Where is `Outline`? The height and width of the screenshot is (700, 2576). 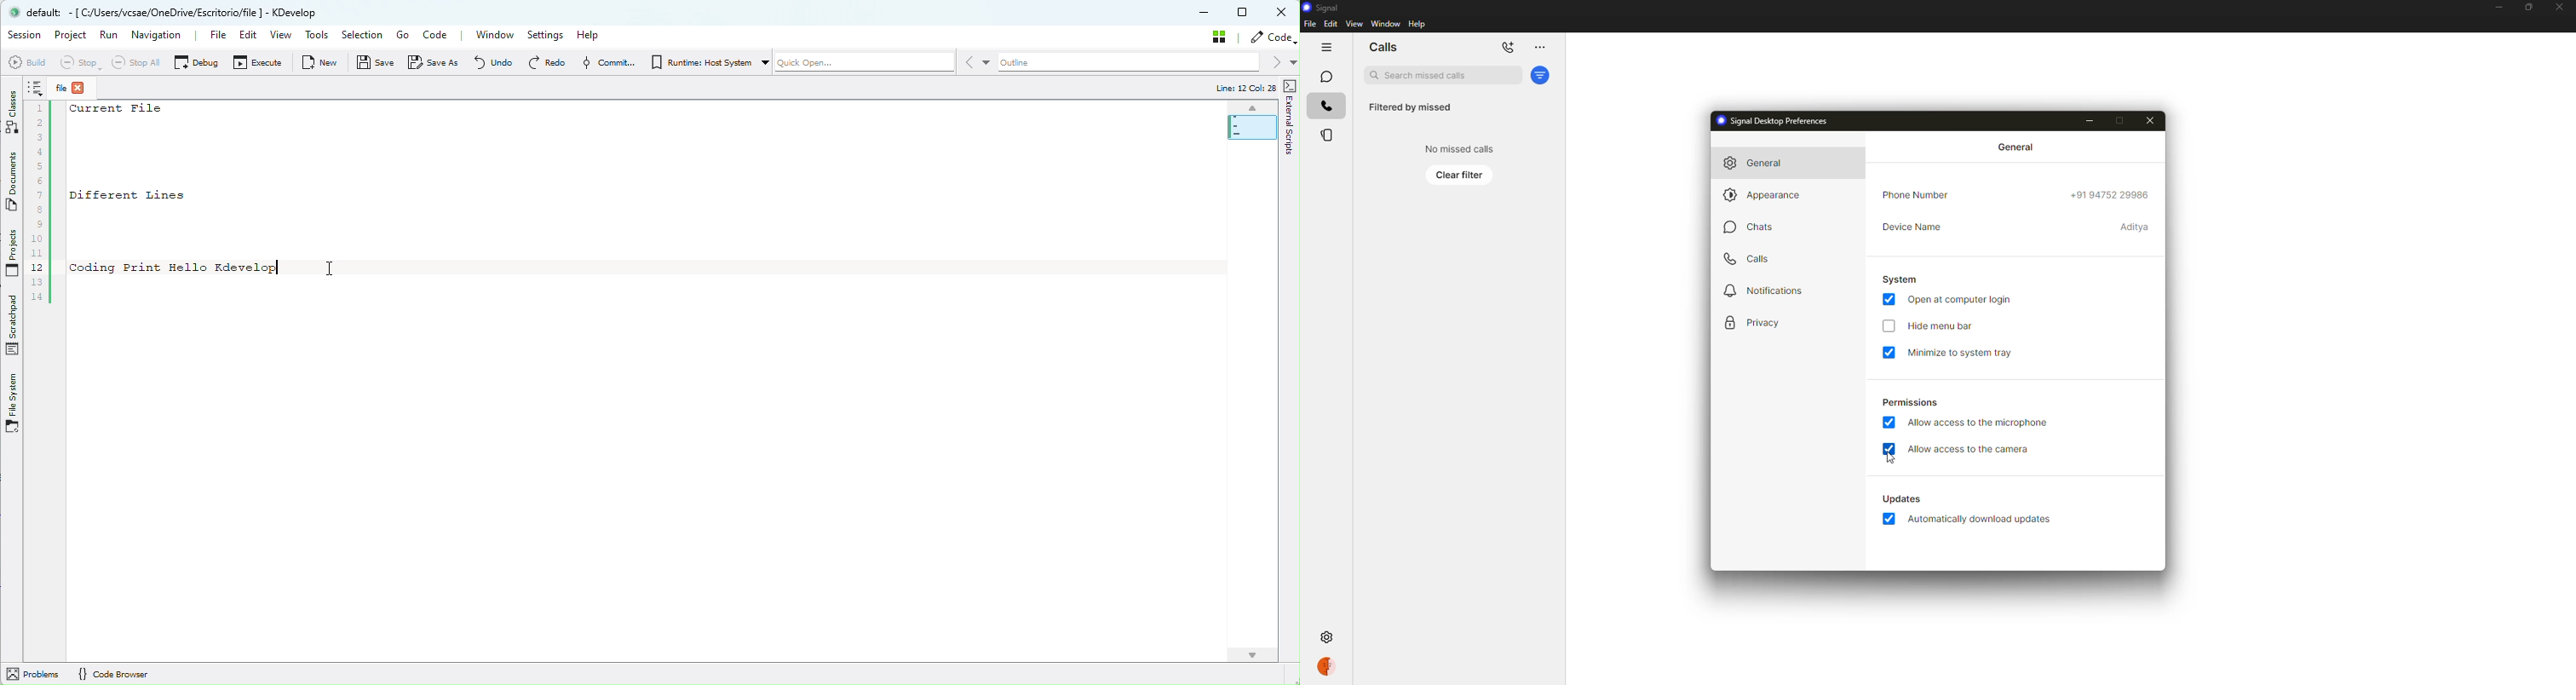 Outline is located at coordinates (1129, 62).